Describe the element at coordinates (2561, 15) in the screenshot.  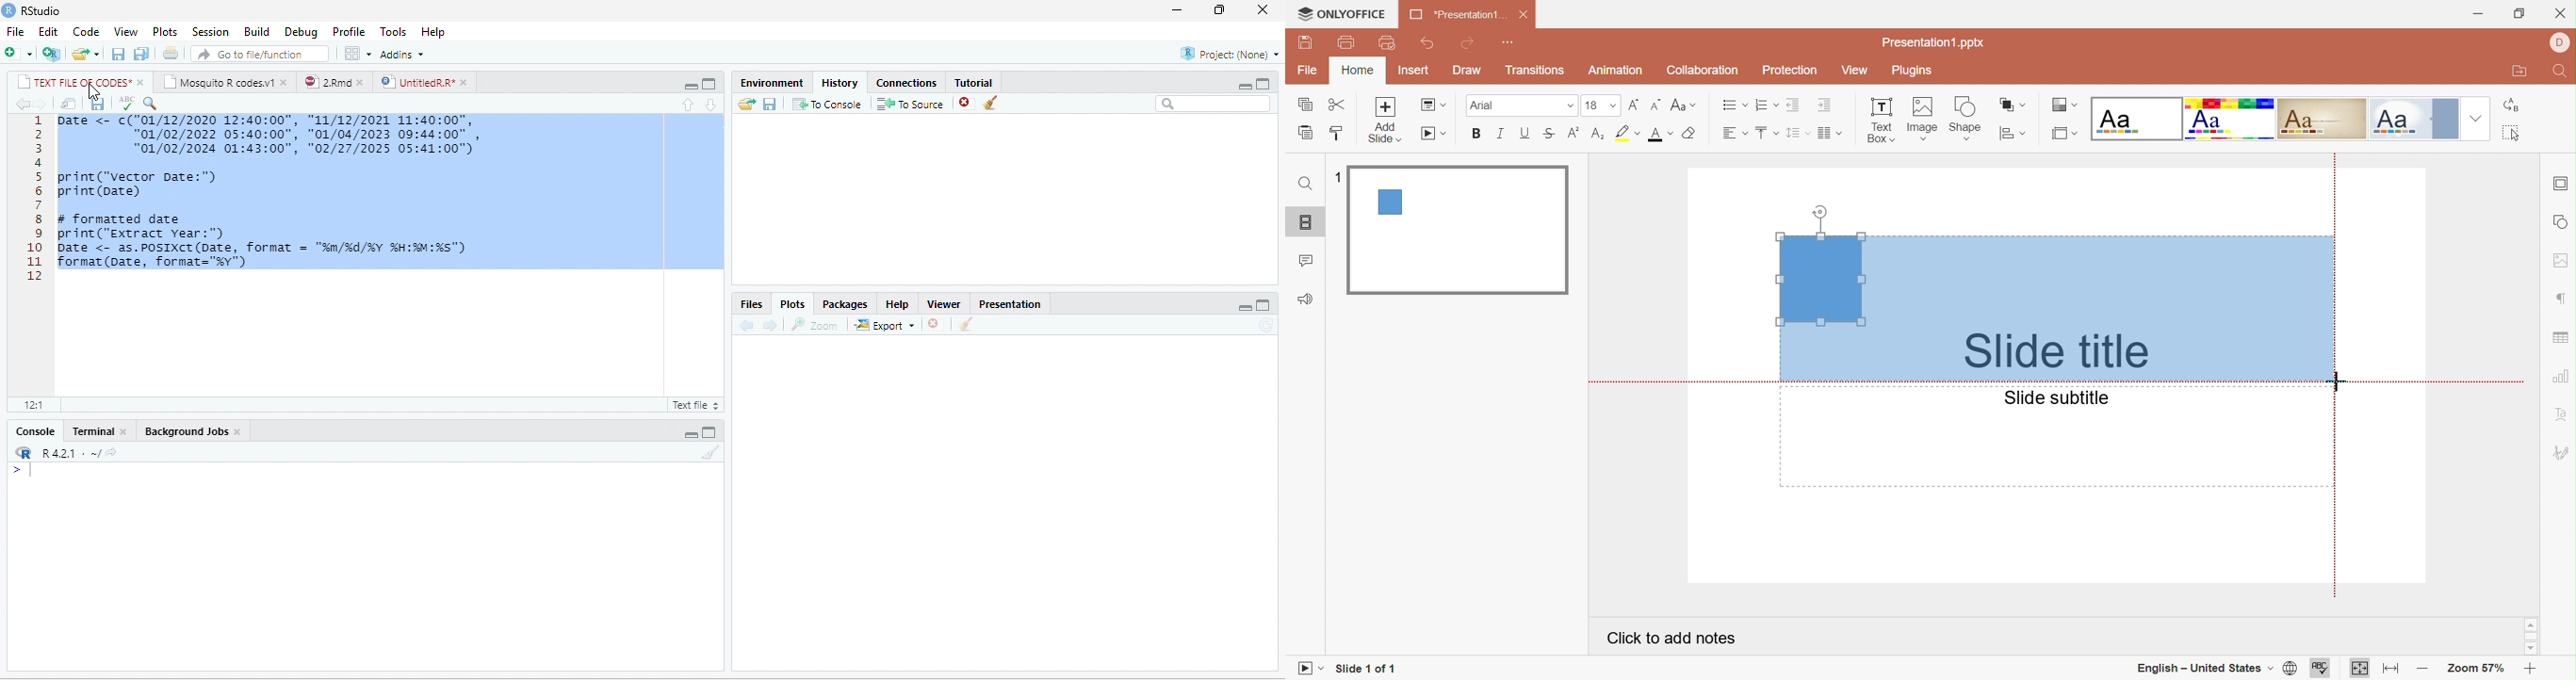
I see `Close` at that location.